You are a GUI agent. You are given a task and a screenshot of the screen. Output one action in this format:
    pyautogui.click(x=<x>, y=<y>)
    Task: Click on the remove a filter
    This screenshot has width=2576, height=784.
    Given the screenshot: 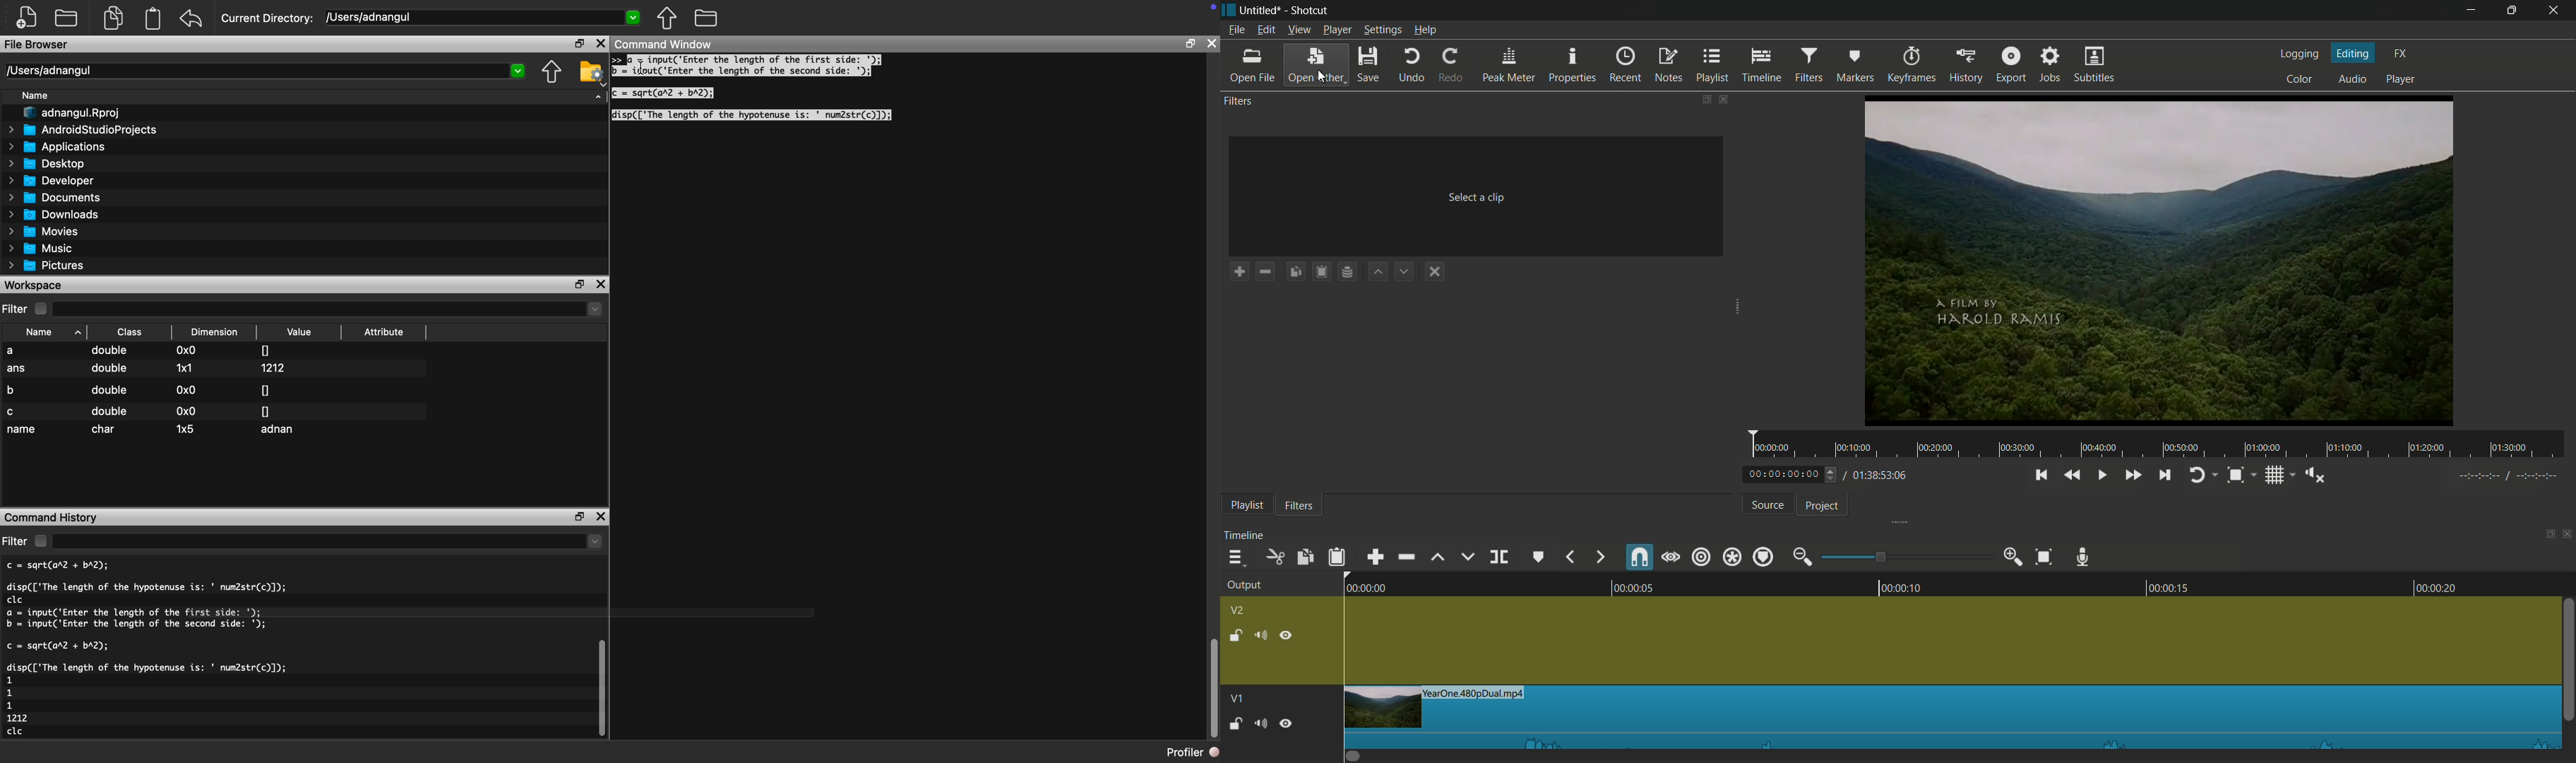 What is the action you would take?
    pyautogui.click(x=1265, y=271)
    